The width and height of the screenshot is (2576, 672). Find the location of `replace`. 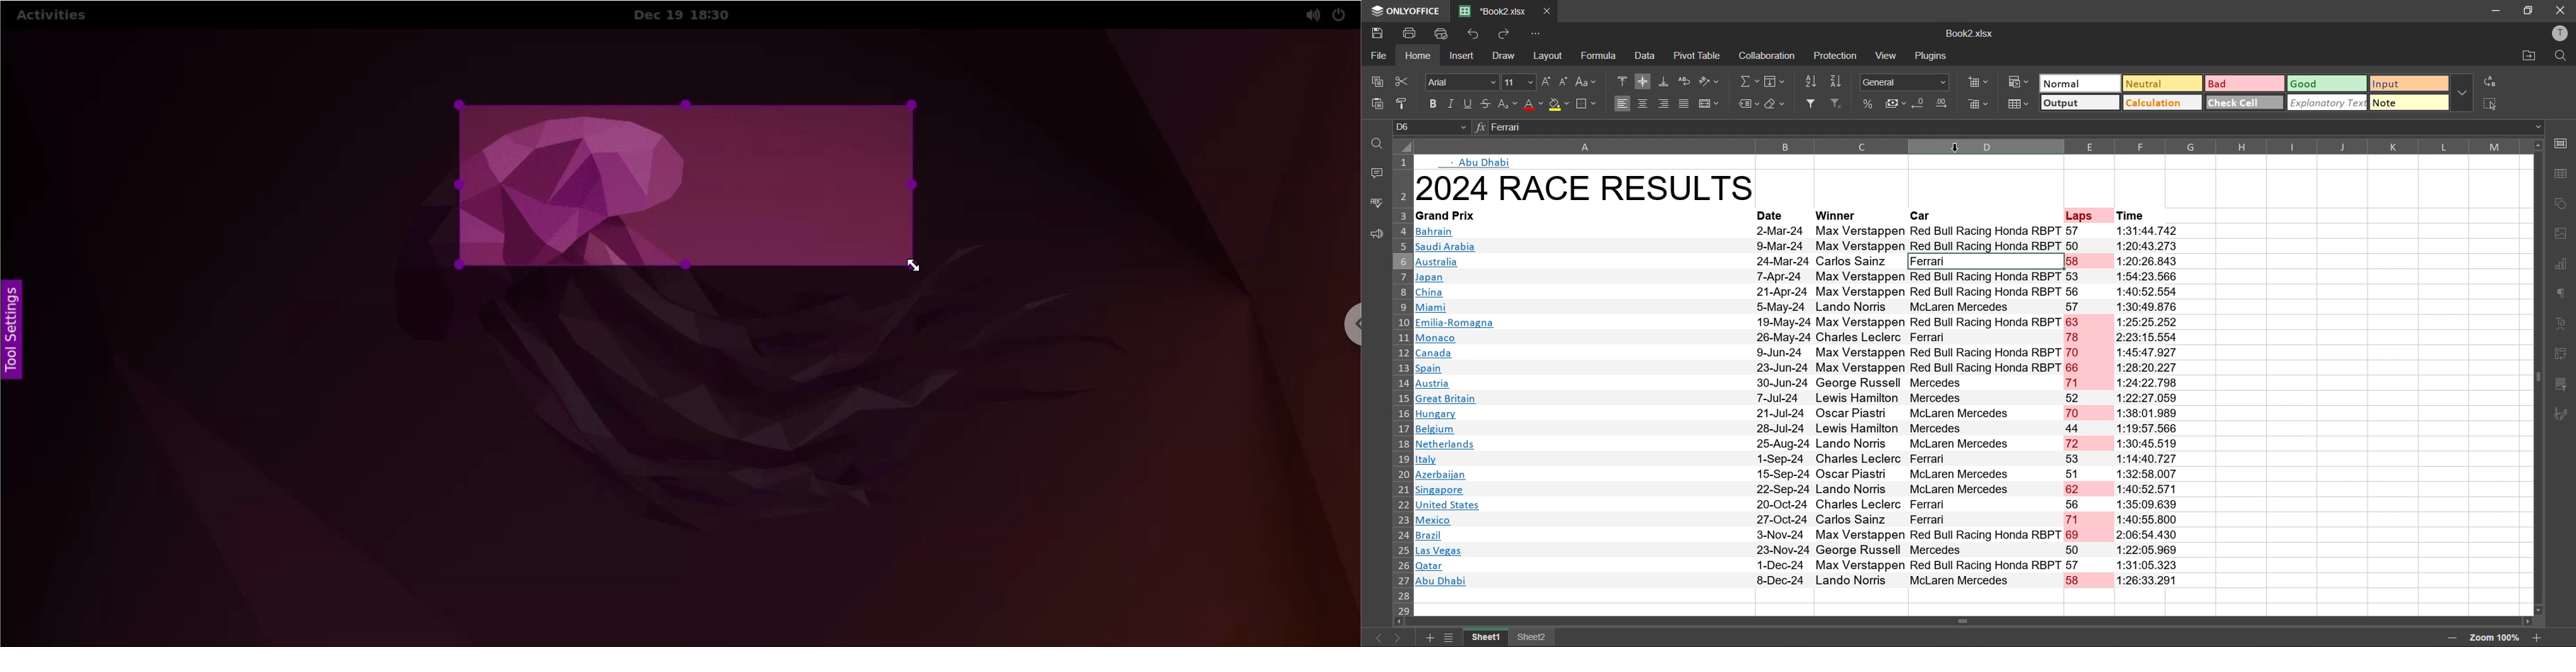

replace is located at coordinates (2490, 82).